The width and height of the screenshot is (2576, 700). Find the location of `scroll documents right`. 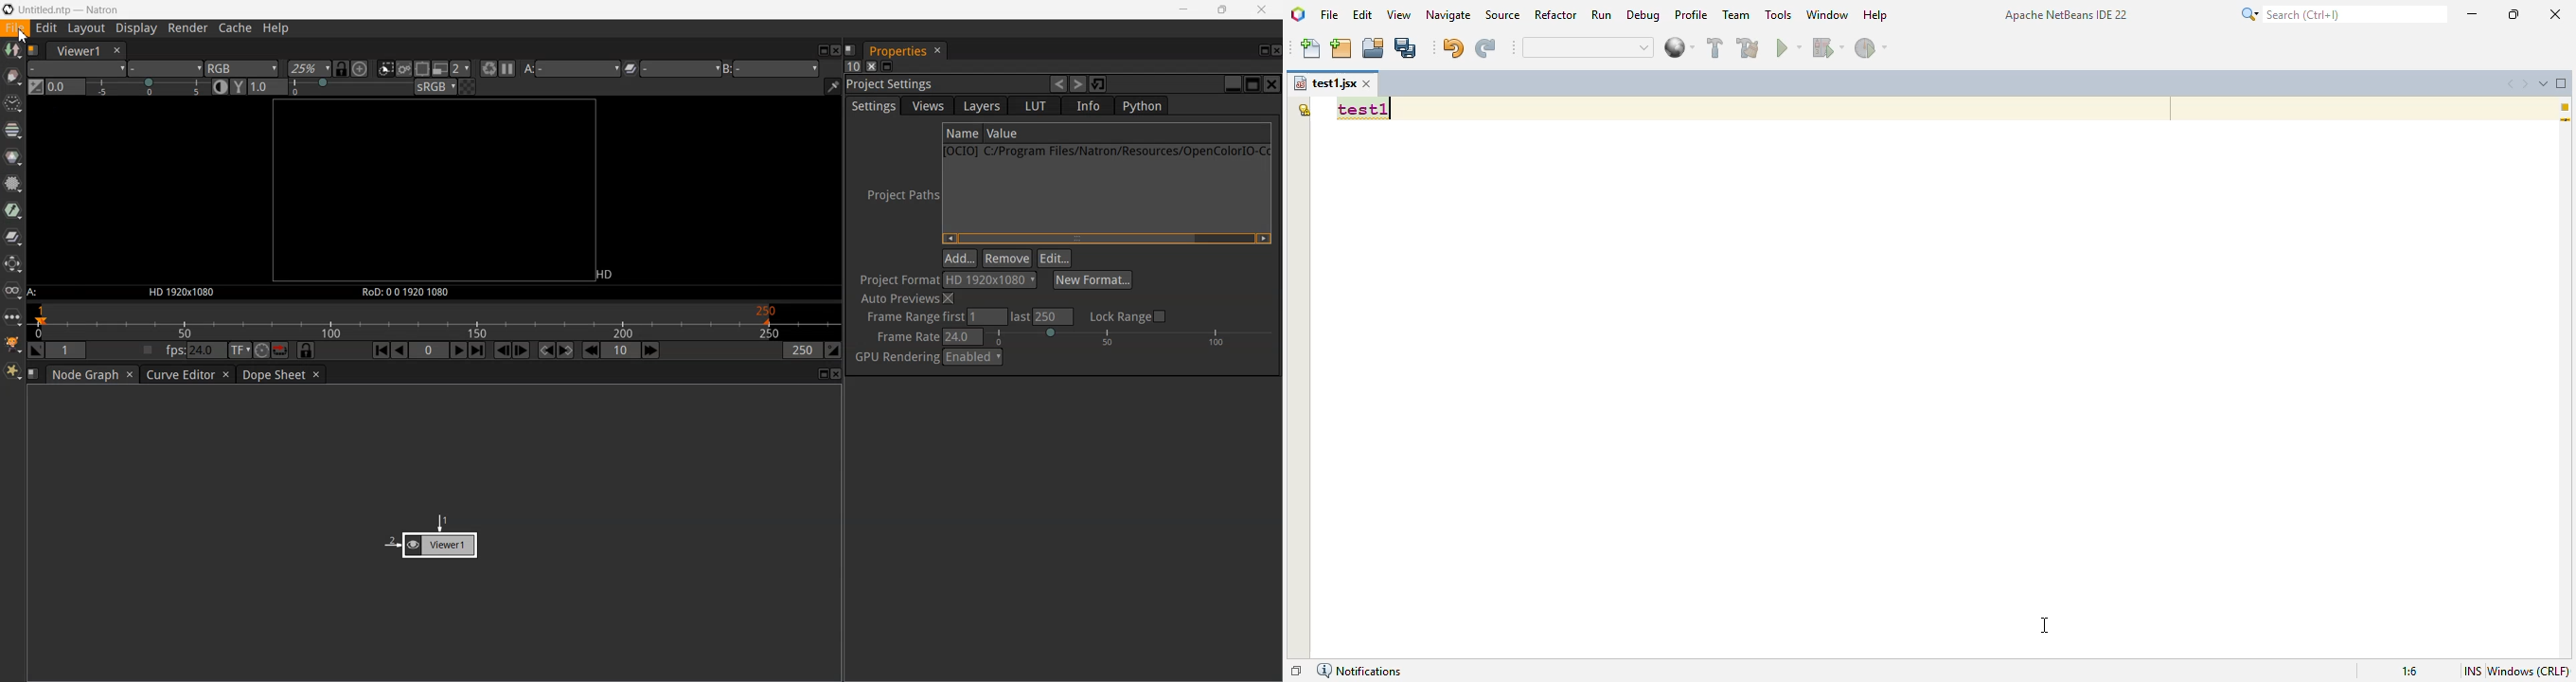

scroll documents right is located at coordinates (2526, 84).